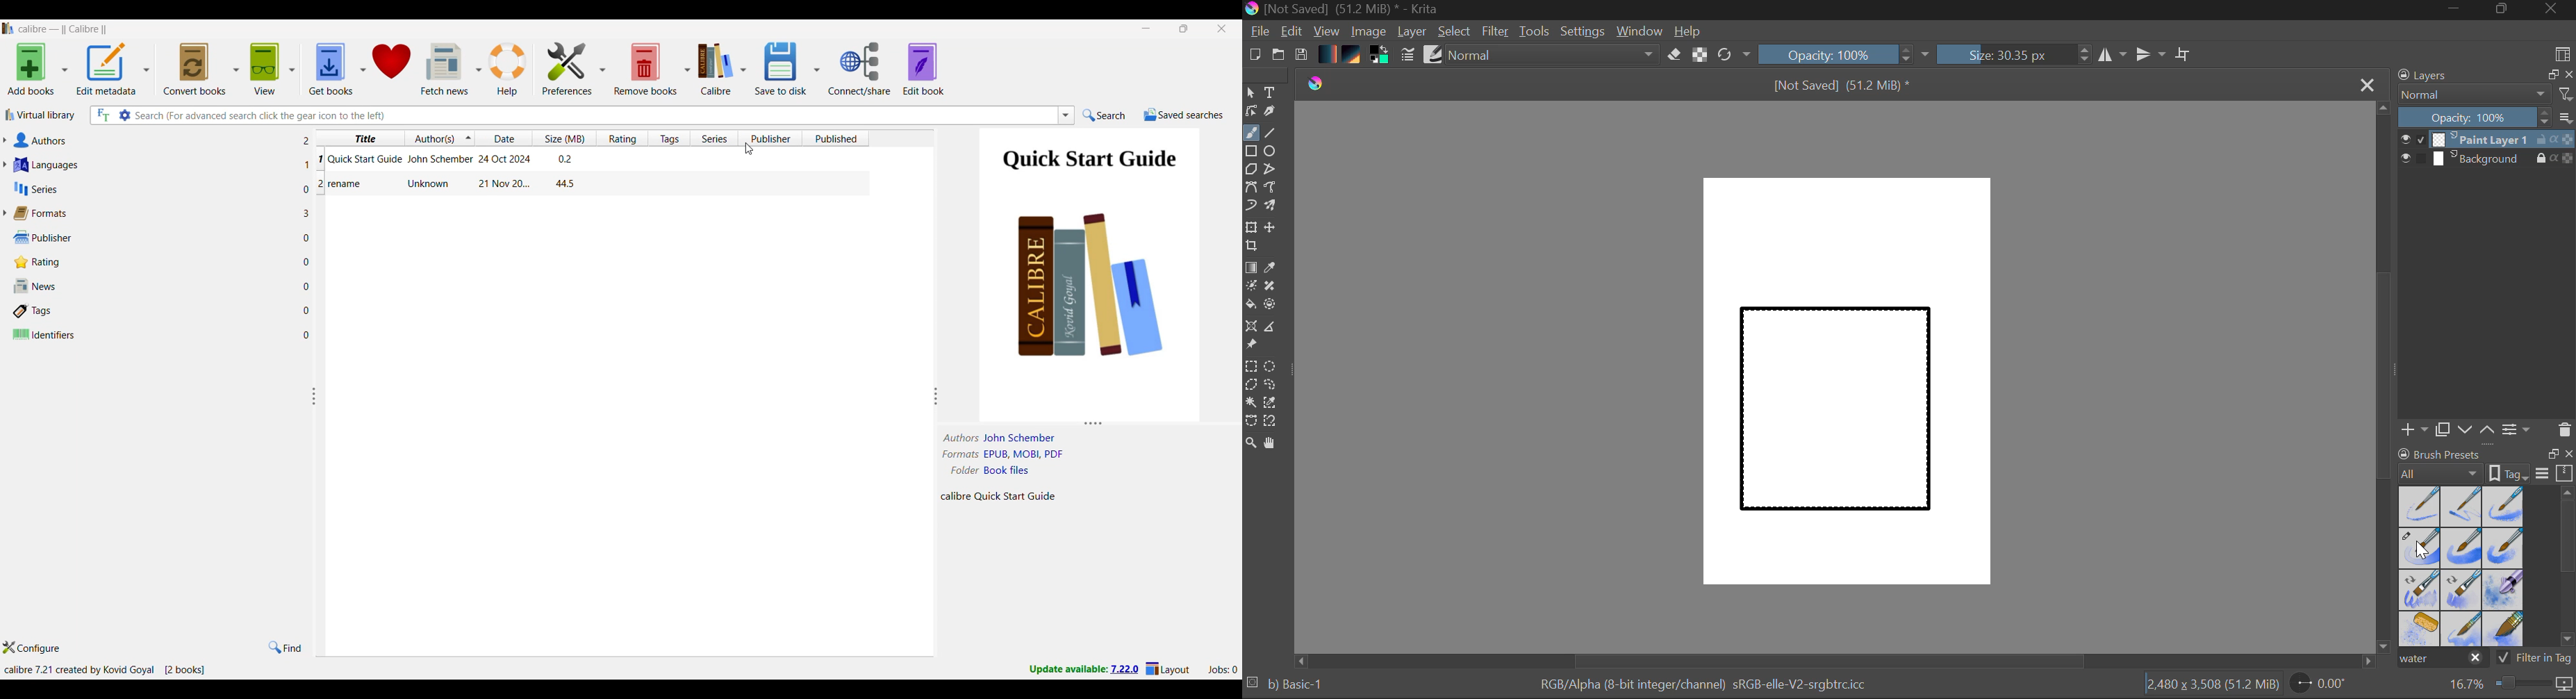  Describe the element at coordinates (1250, 206) in the screenshot. I see `Dynamic Brush` at that location.